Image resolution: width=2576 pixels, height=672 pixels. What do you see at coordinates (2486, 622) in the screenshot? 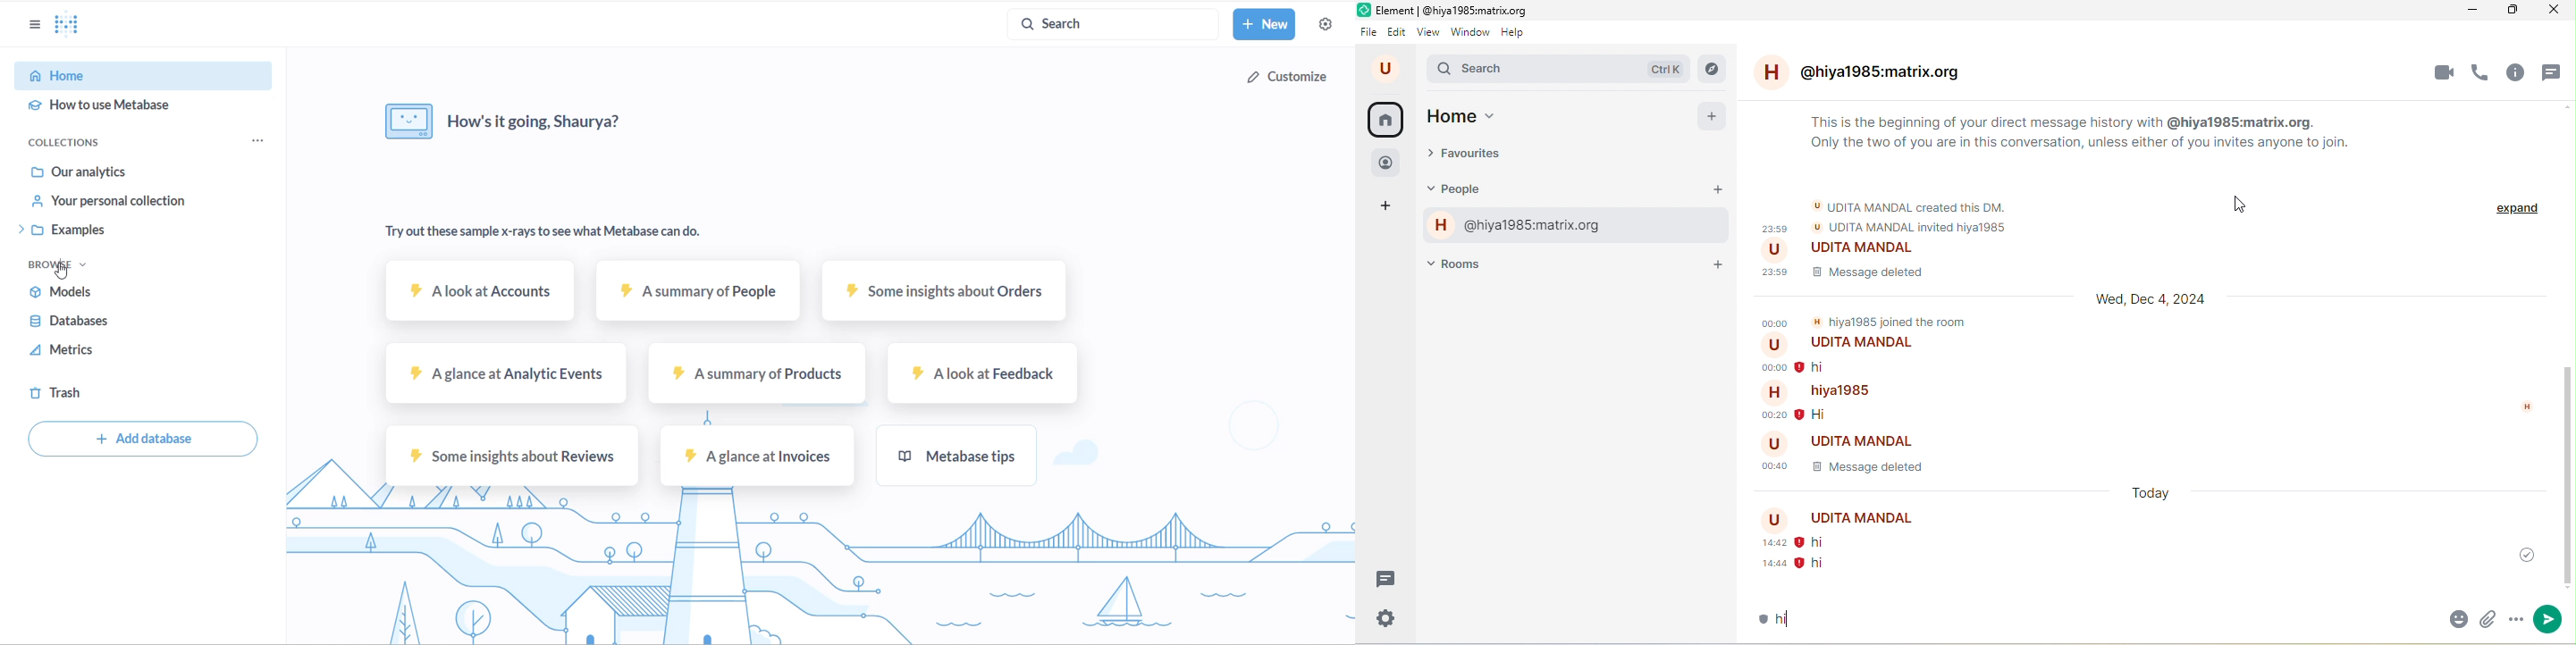
I see `attachment` at bounding box center [2486, 622].